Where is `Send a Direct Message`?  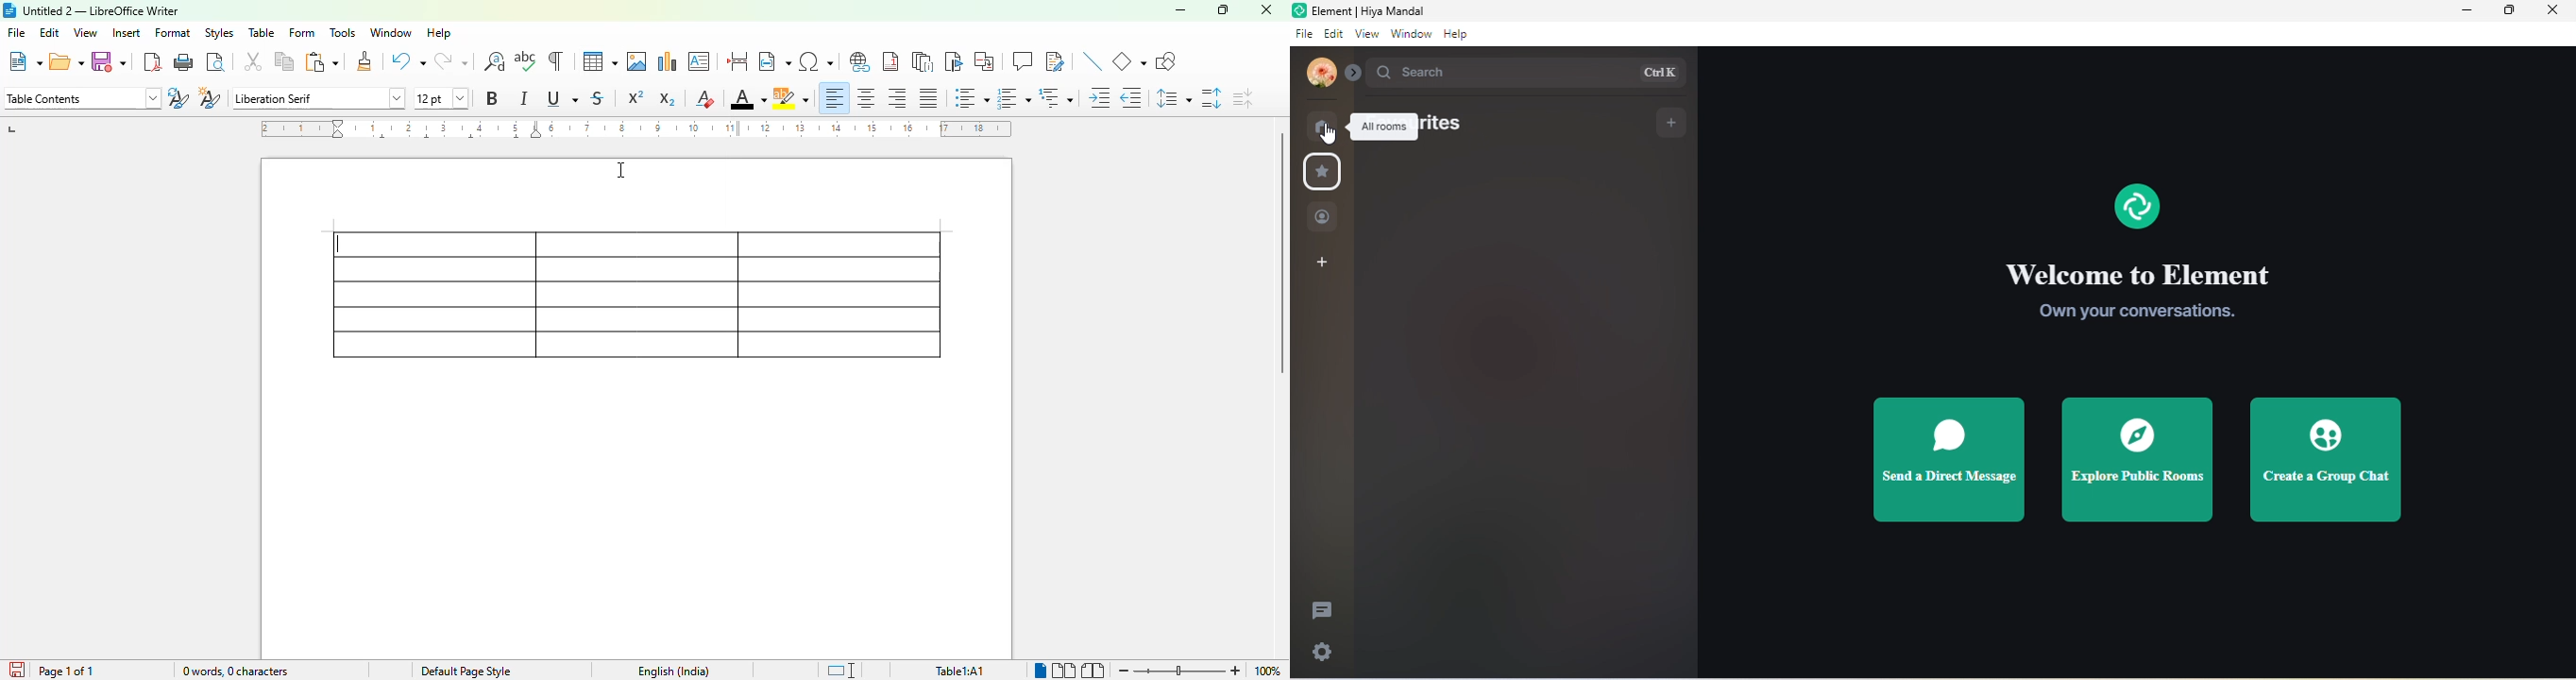 Send a Direct Message is located at coordinates (1950, 460).